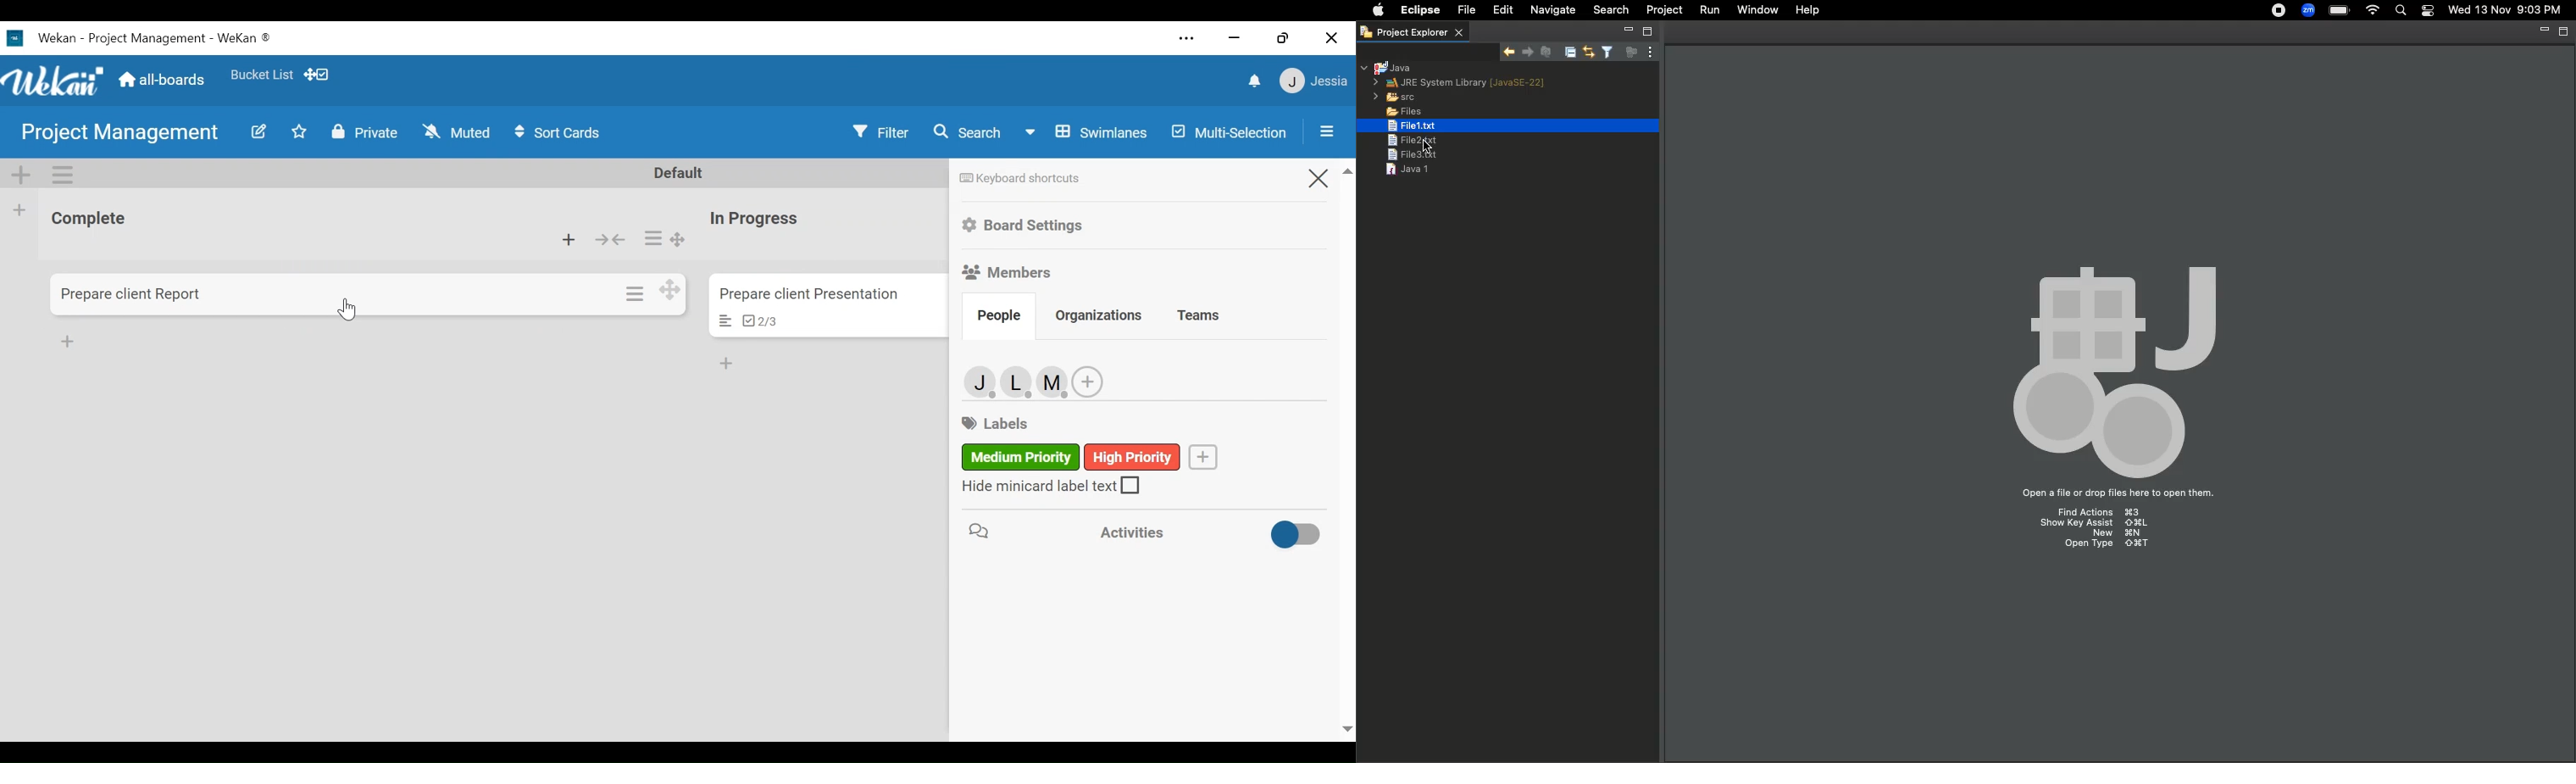 The width and height of the screenshot is (2576, 784). I want to click on Multi-Selection, so click(1227, 132).